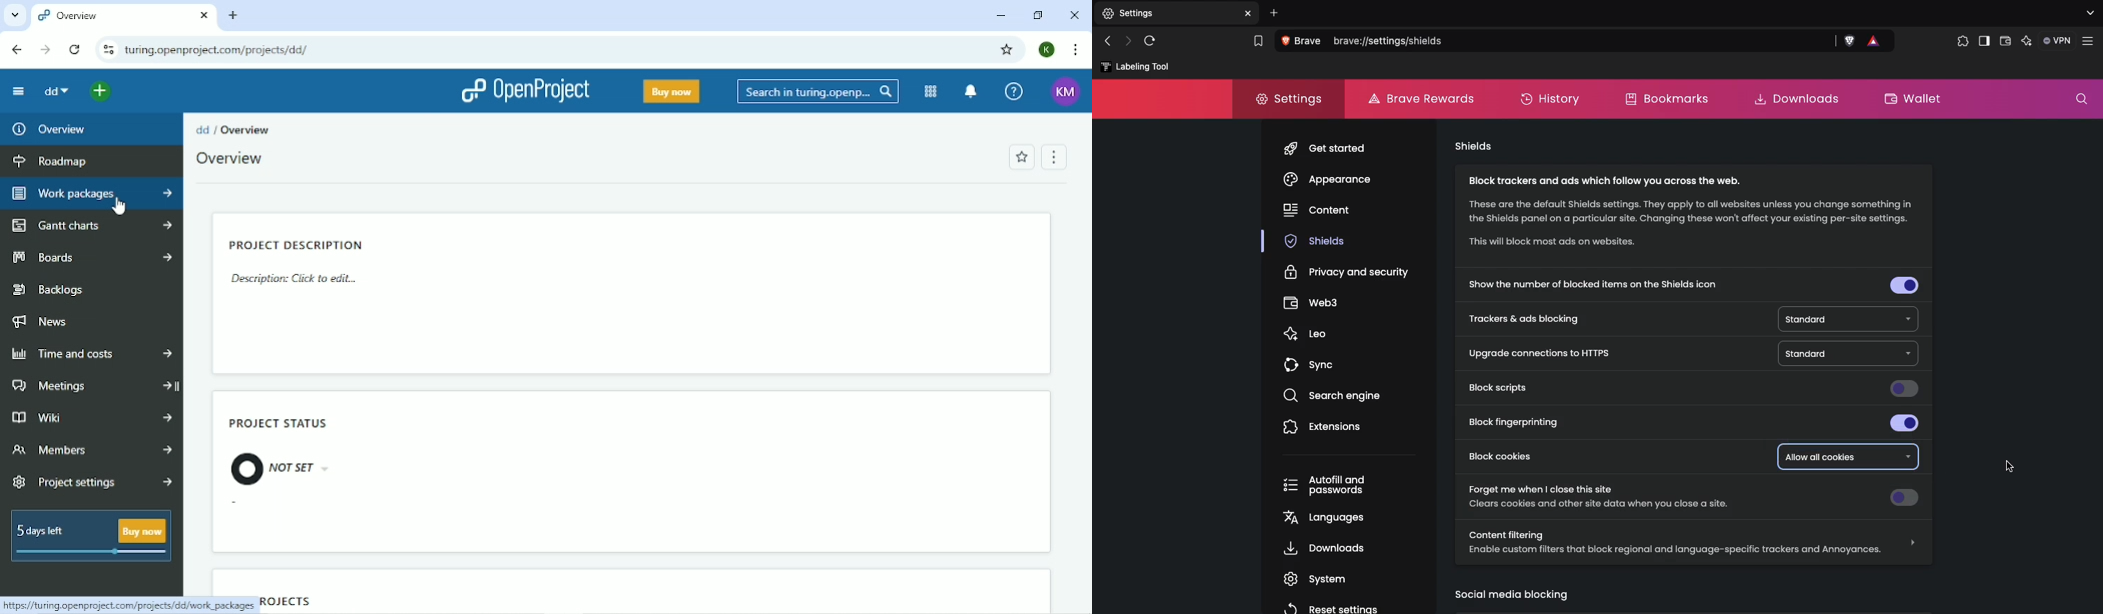  Describe the element at coordinates (1553, 99) in the screenshot. I see `History` at that location.